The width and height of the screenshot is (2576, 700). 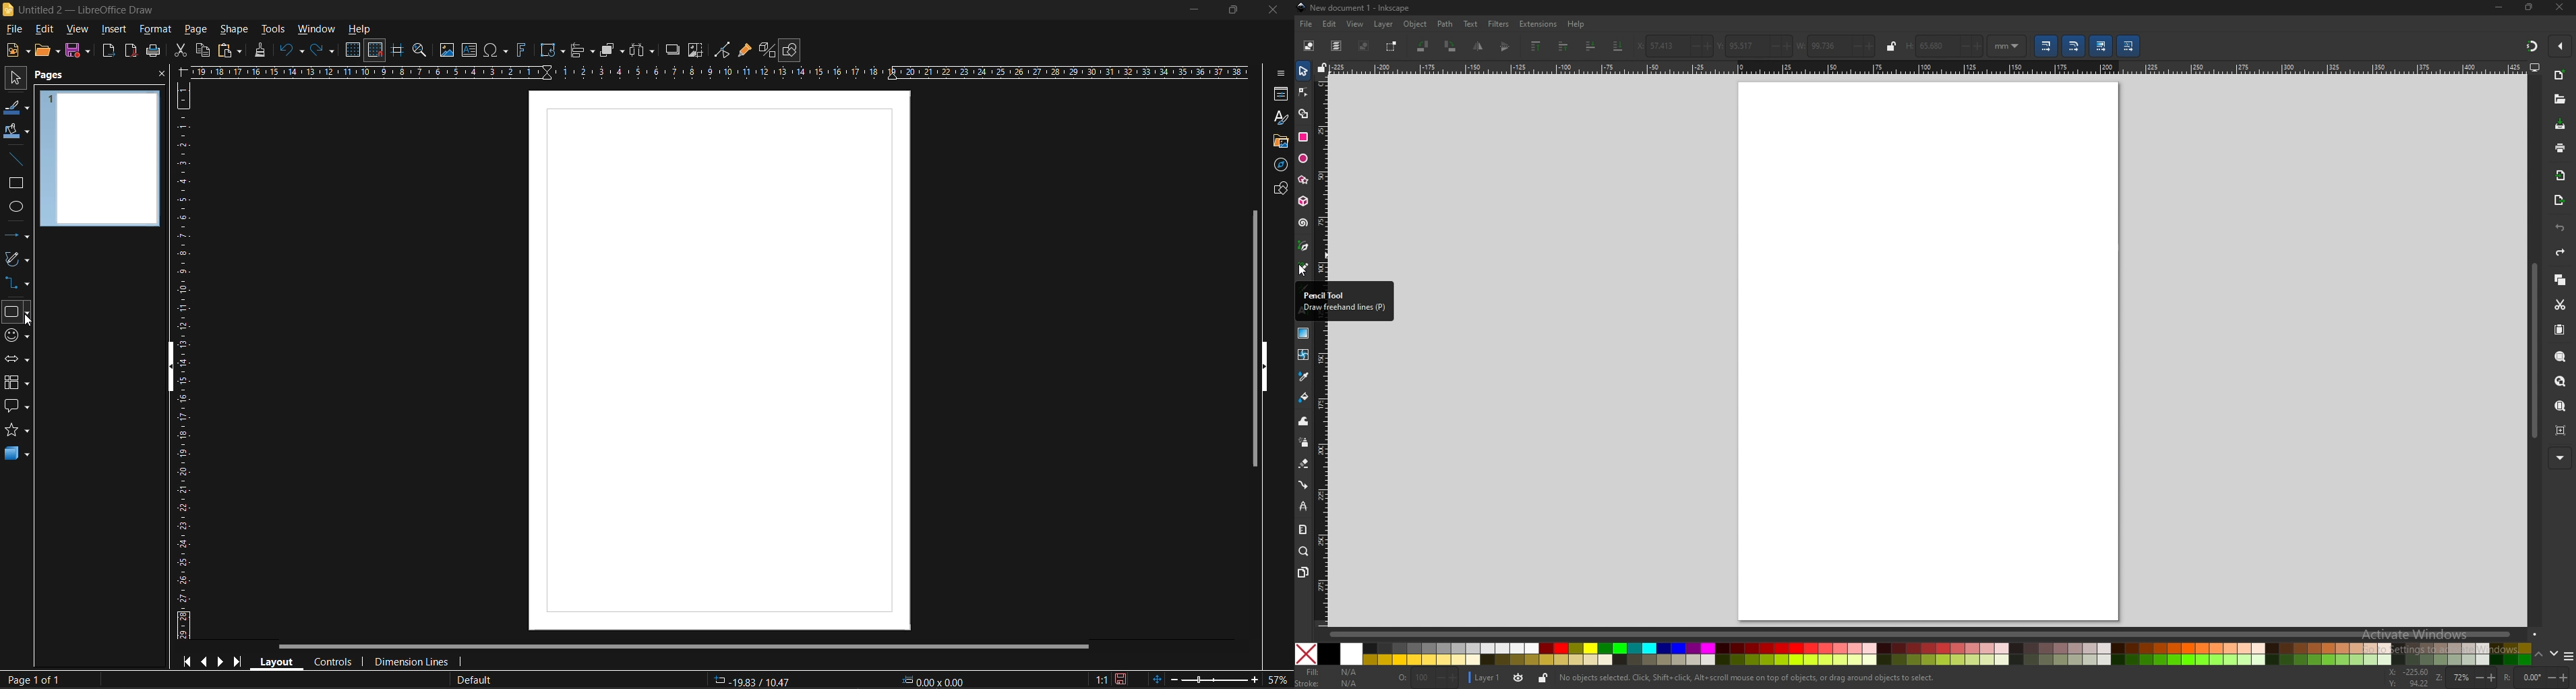 What do you see at coordinates (1303, 70) in the screenshot?
I see `selector` at bounding box center [1303, 70].